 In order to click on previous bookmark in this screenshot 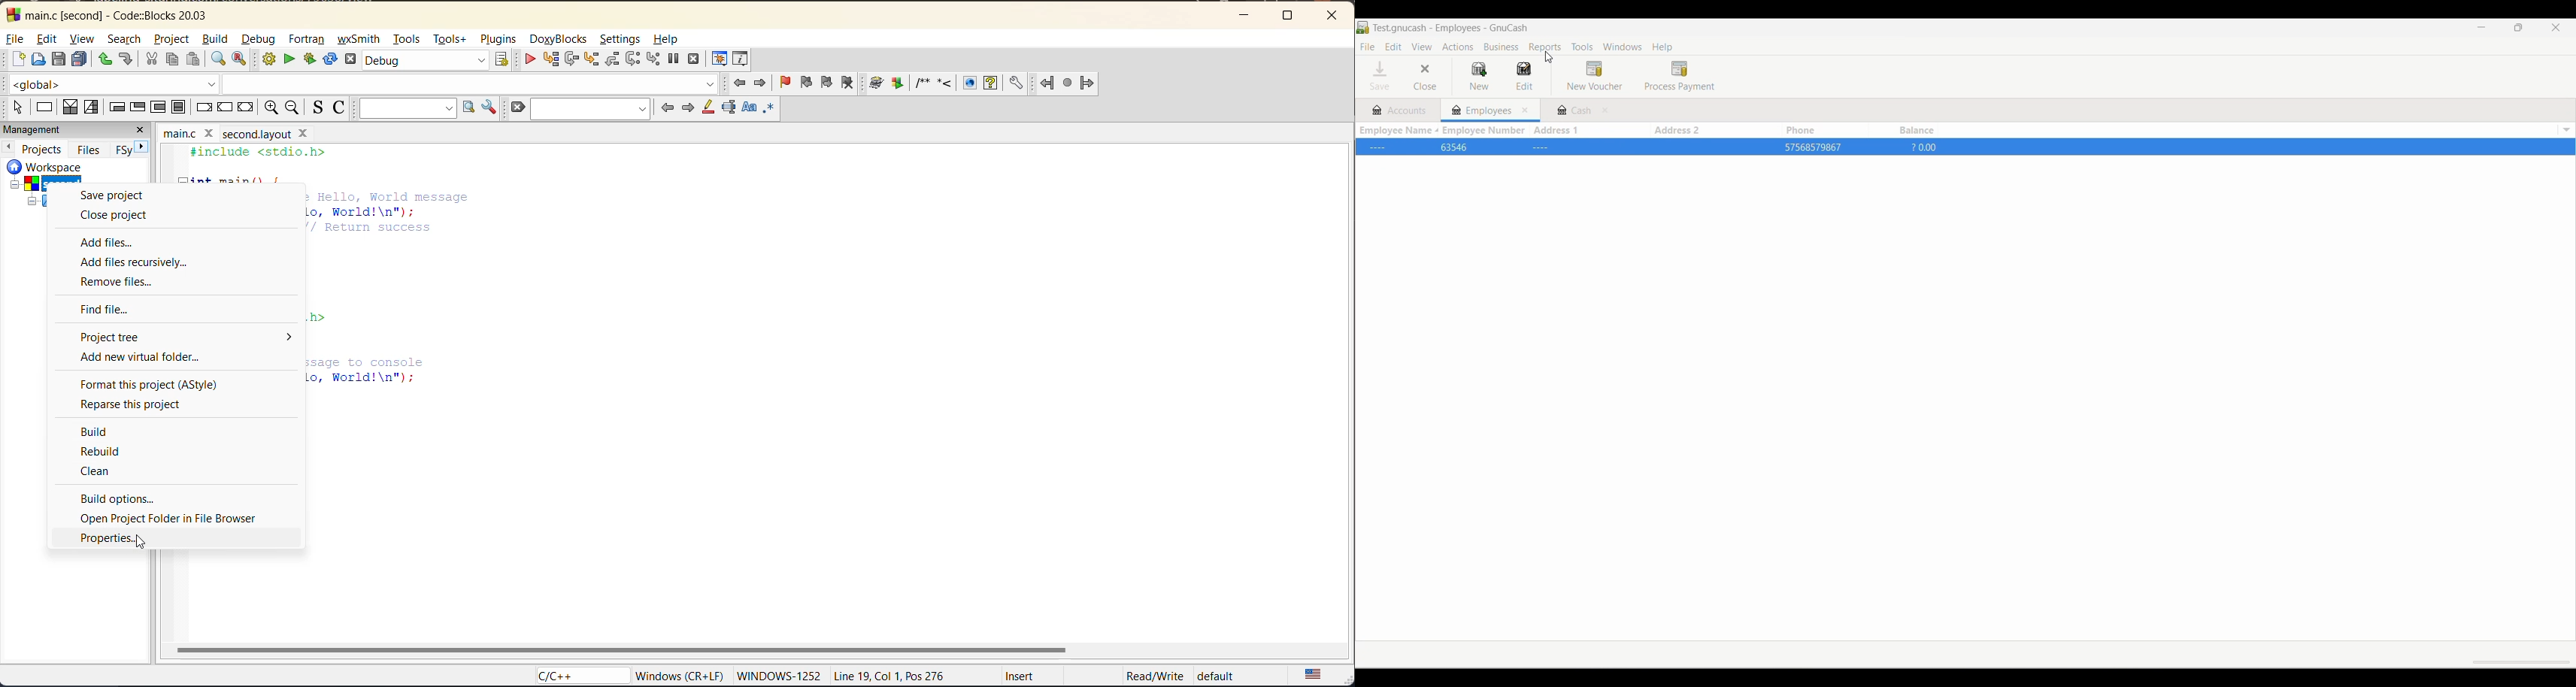, I will do `click(805, 80)`.